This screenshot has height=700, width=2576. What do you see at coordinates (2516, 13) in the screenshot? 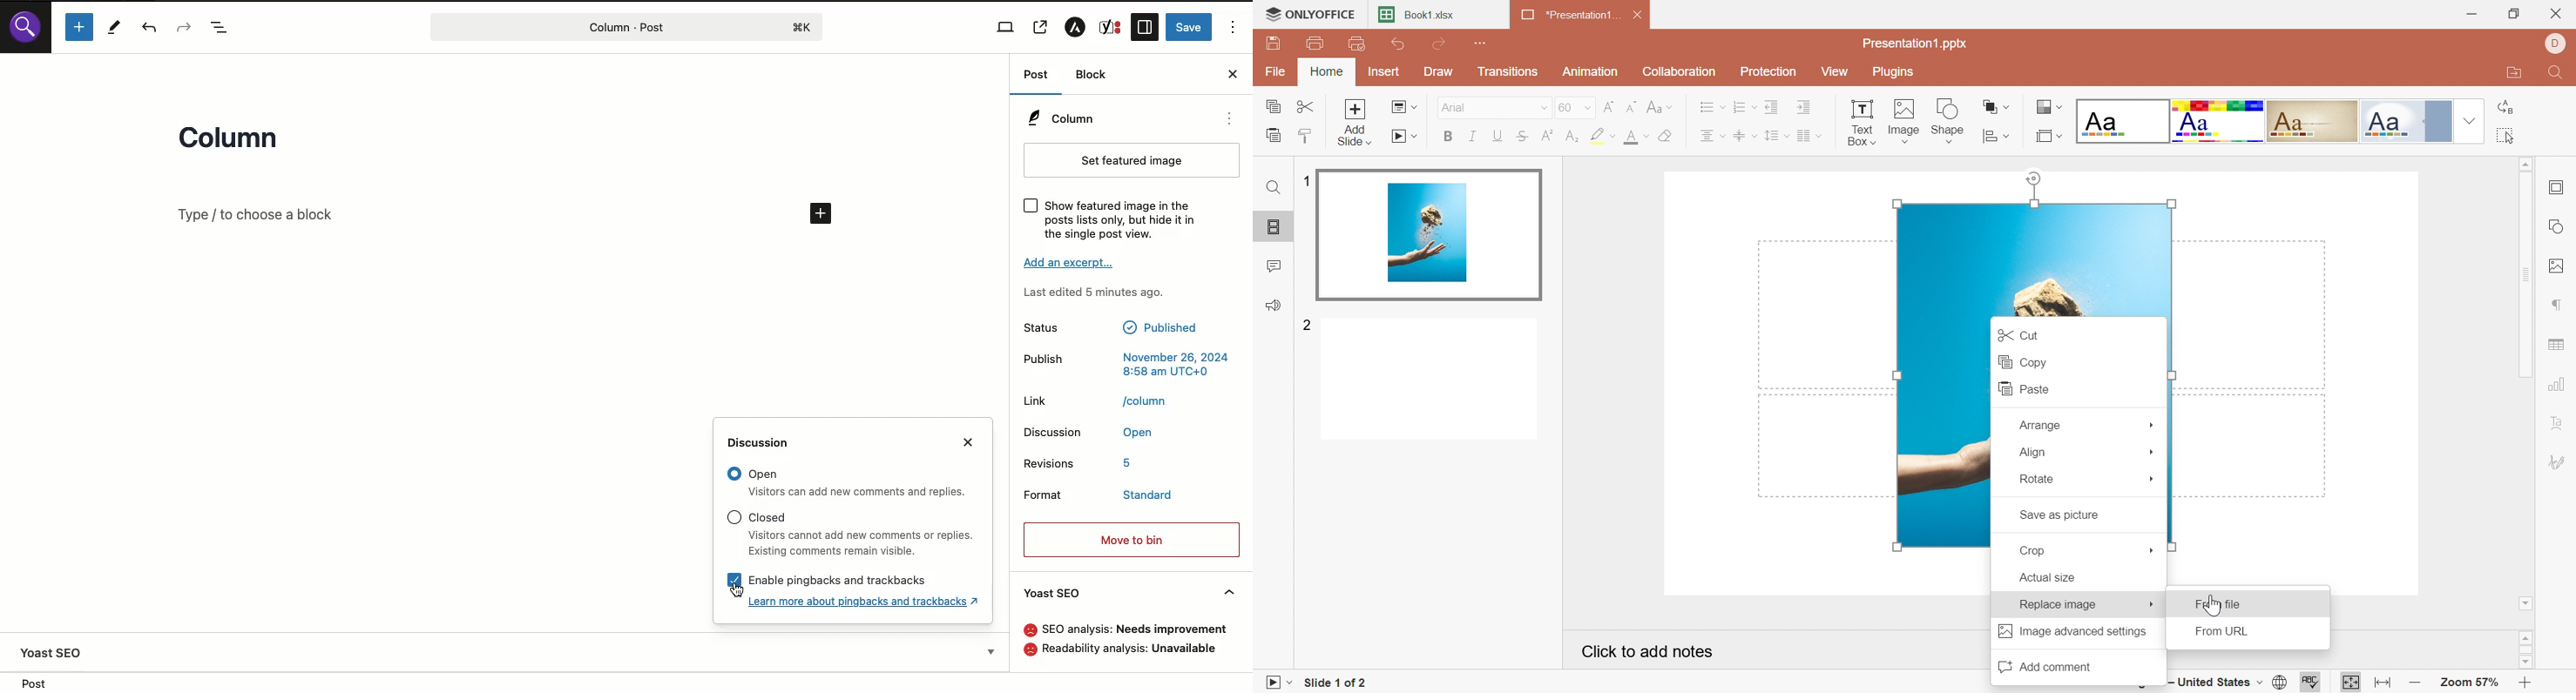
I see `Restore Down` at bounding box center [2516, 13].